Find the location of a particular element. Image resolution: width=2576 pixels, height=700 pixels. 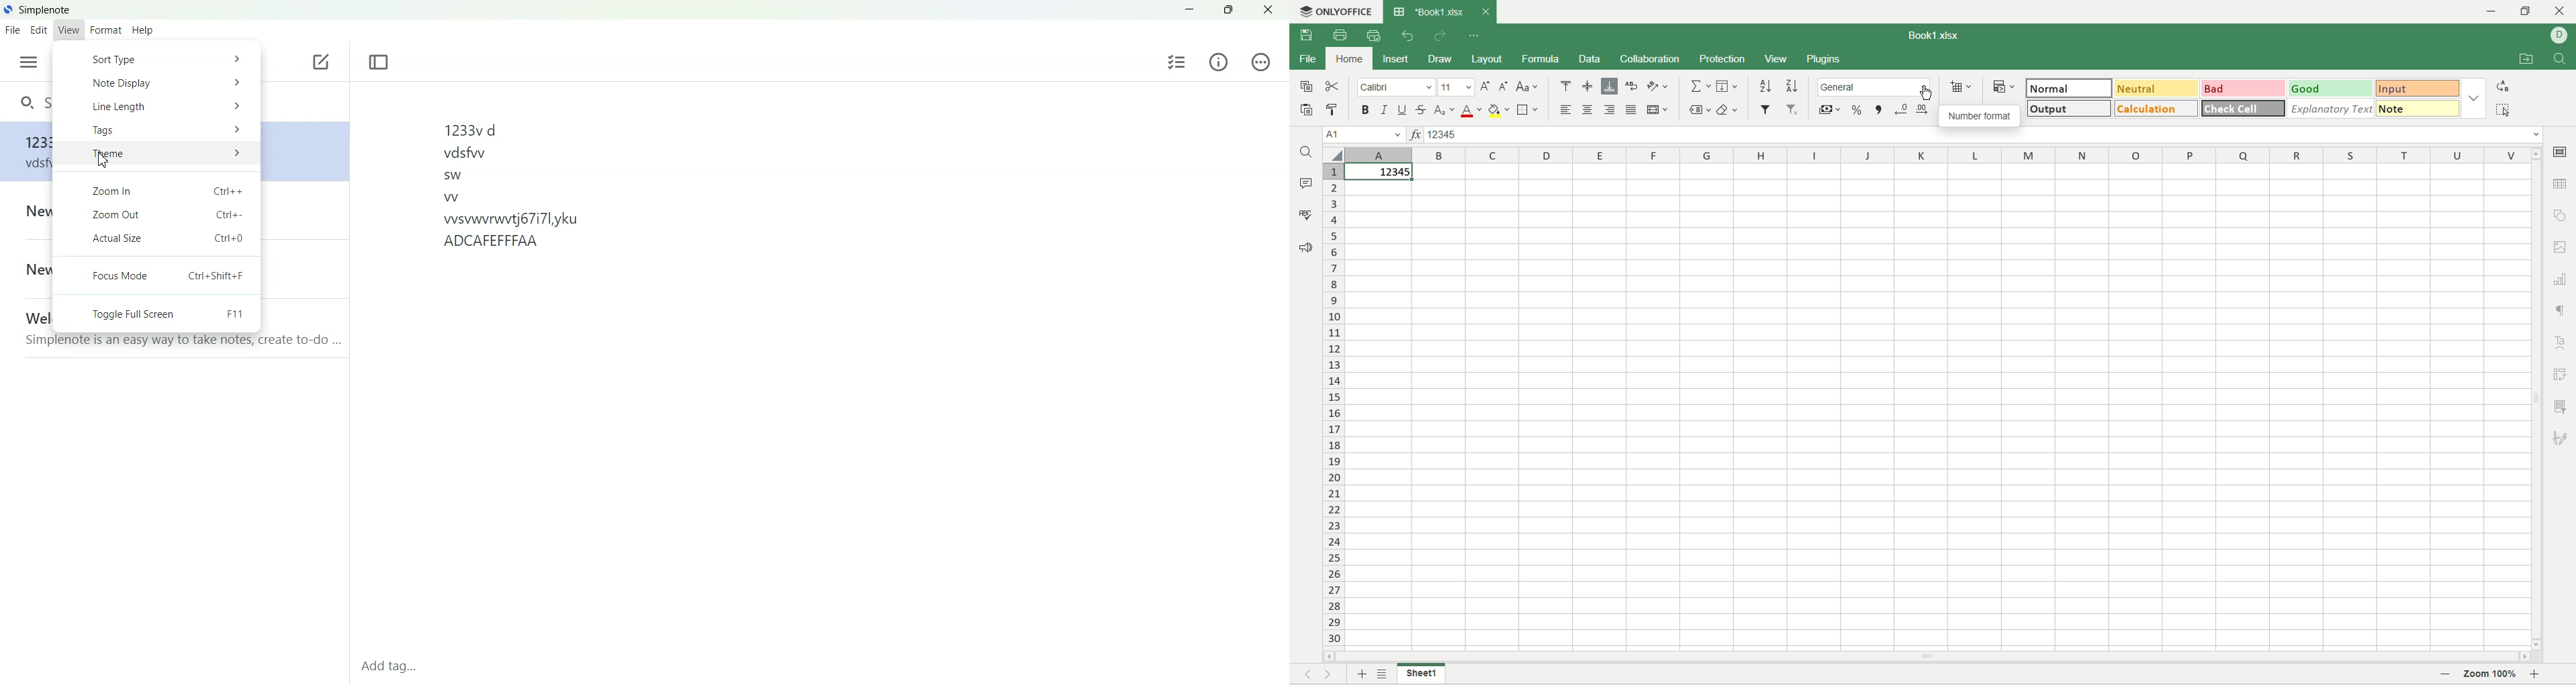

Add new note is located at coordinates (320, 62).